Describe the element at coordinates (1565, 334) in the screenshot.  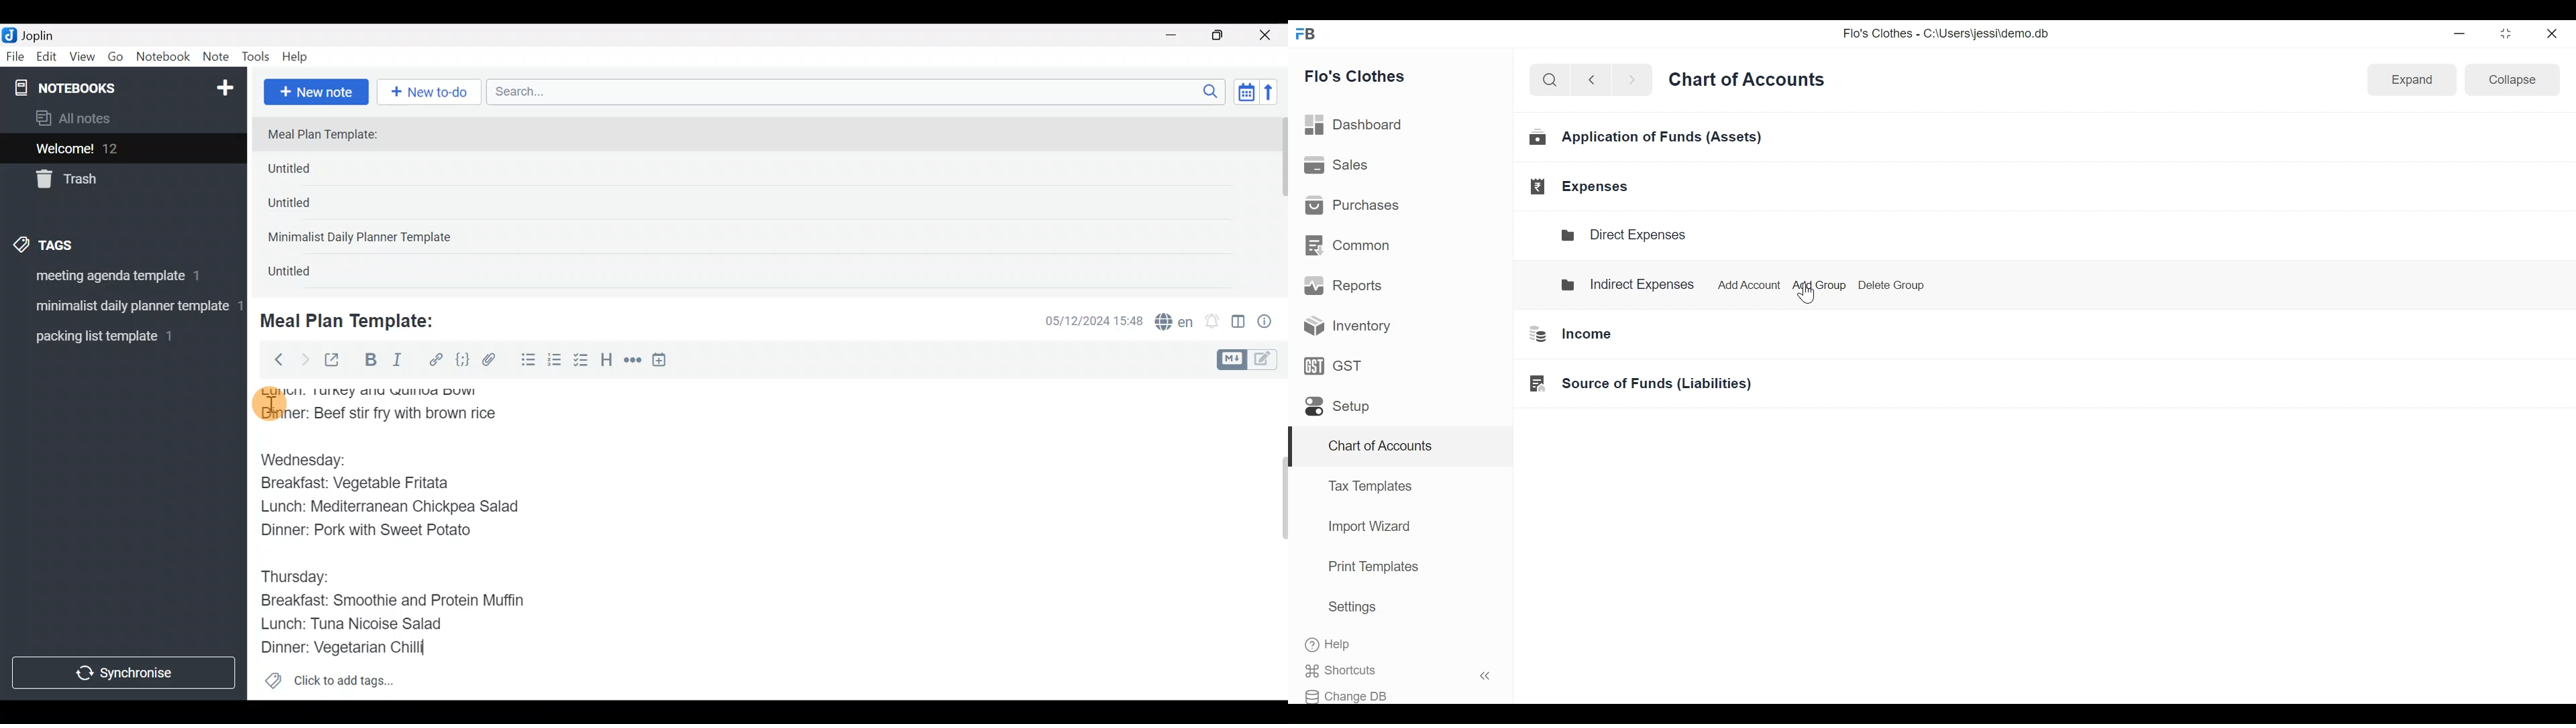
I see `Income` at that location.